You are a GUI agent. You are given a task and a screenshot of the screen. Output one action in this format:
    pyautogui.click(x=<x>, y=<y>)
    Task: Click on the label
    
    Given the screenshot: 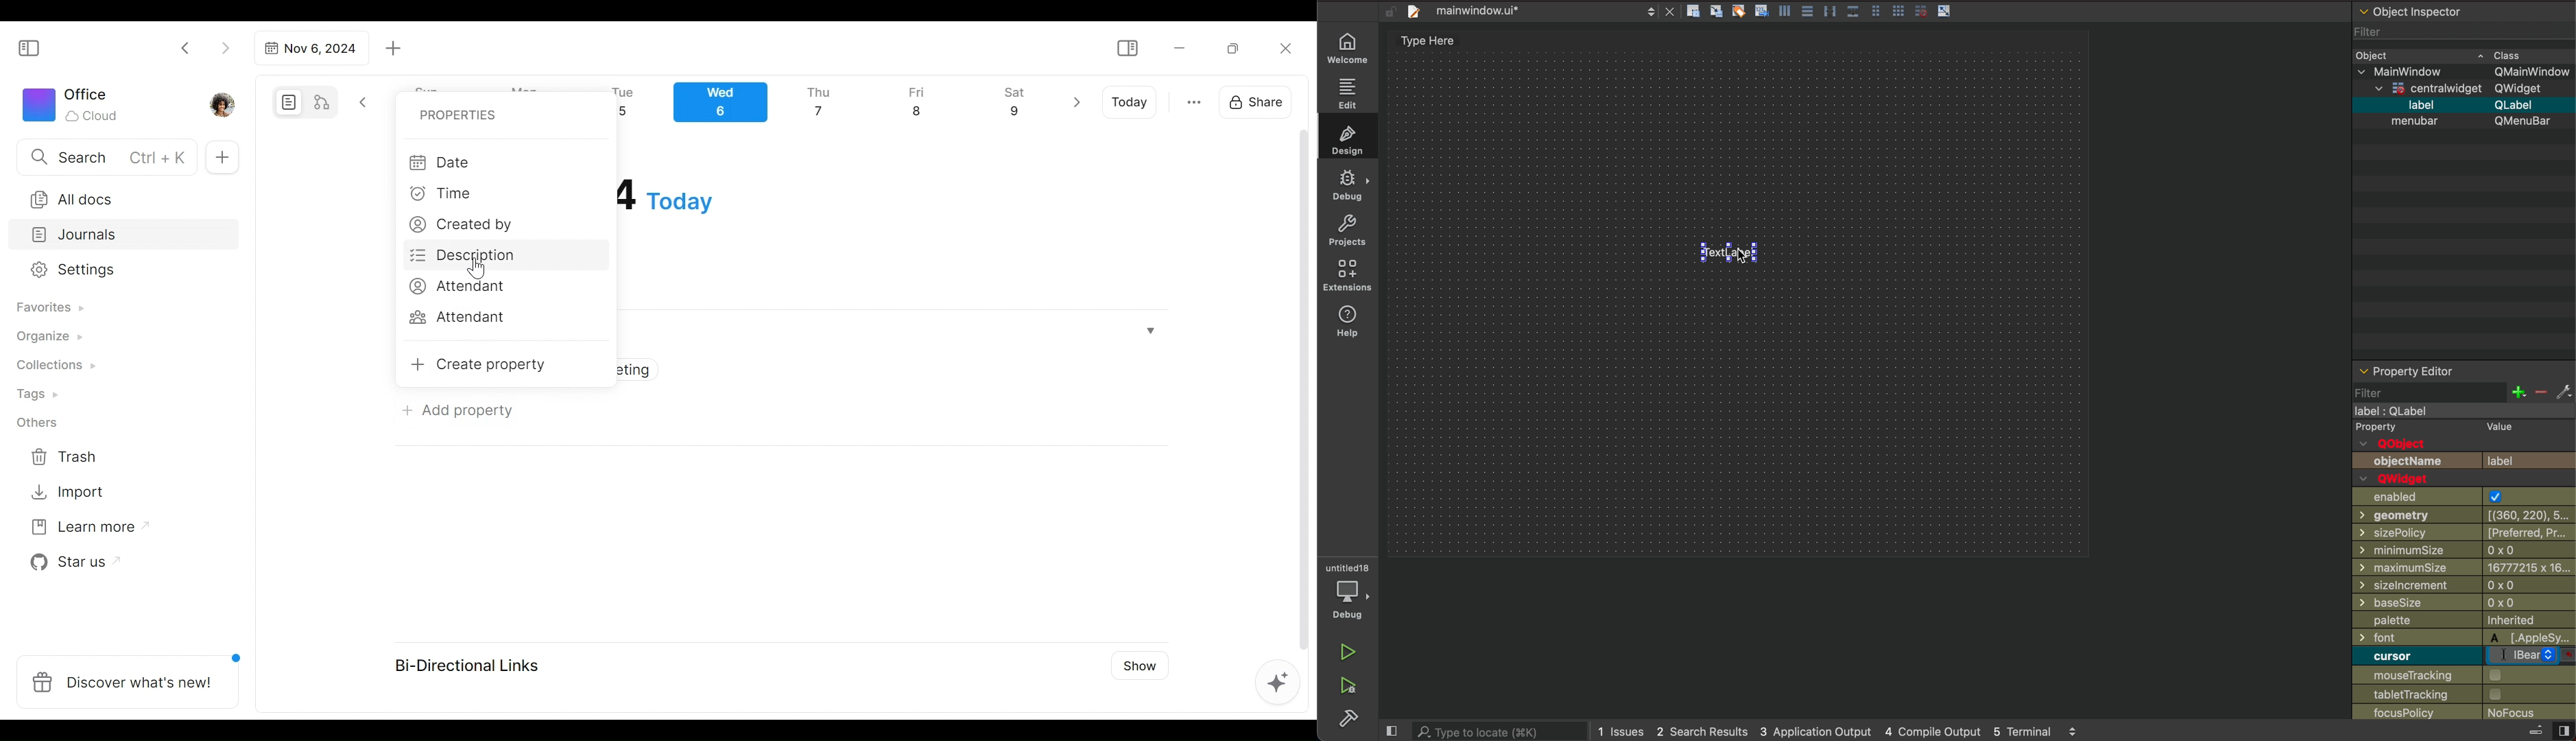 What is the action you would take?
    pyautogui.click(x=2519, y=460)
    